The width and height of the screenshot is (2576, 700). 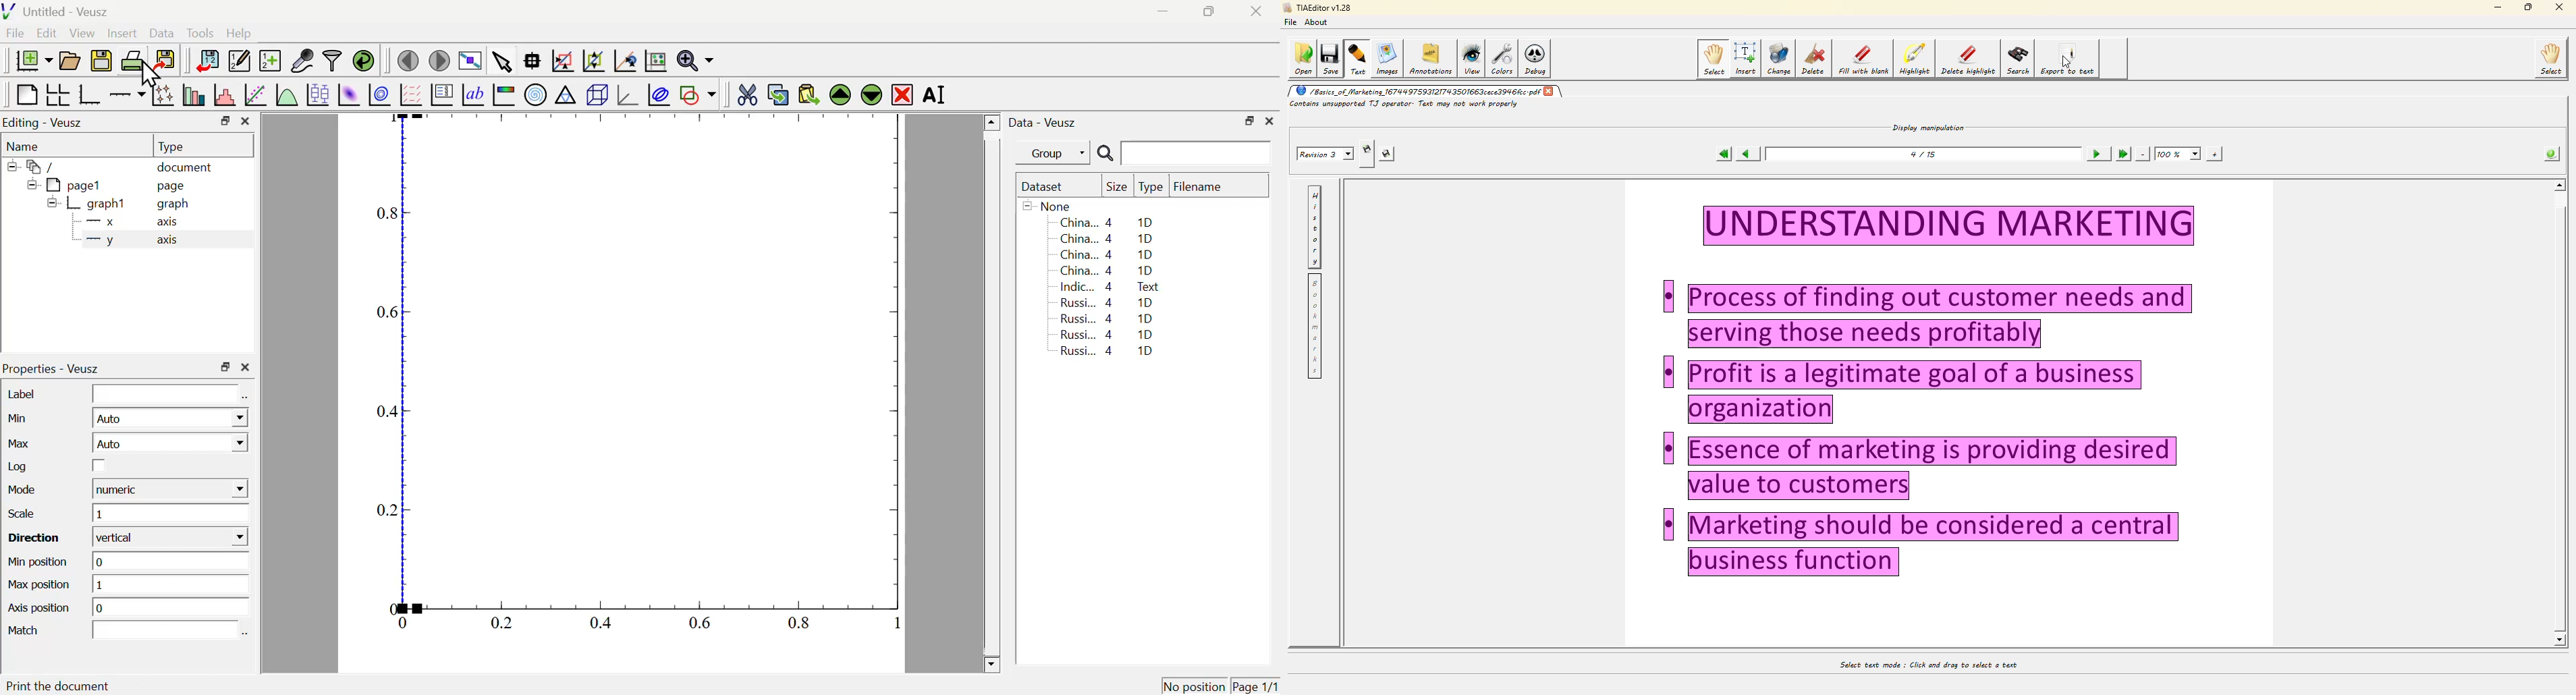 I want to click on Plot Key, so click(x=441, y=94).